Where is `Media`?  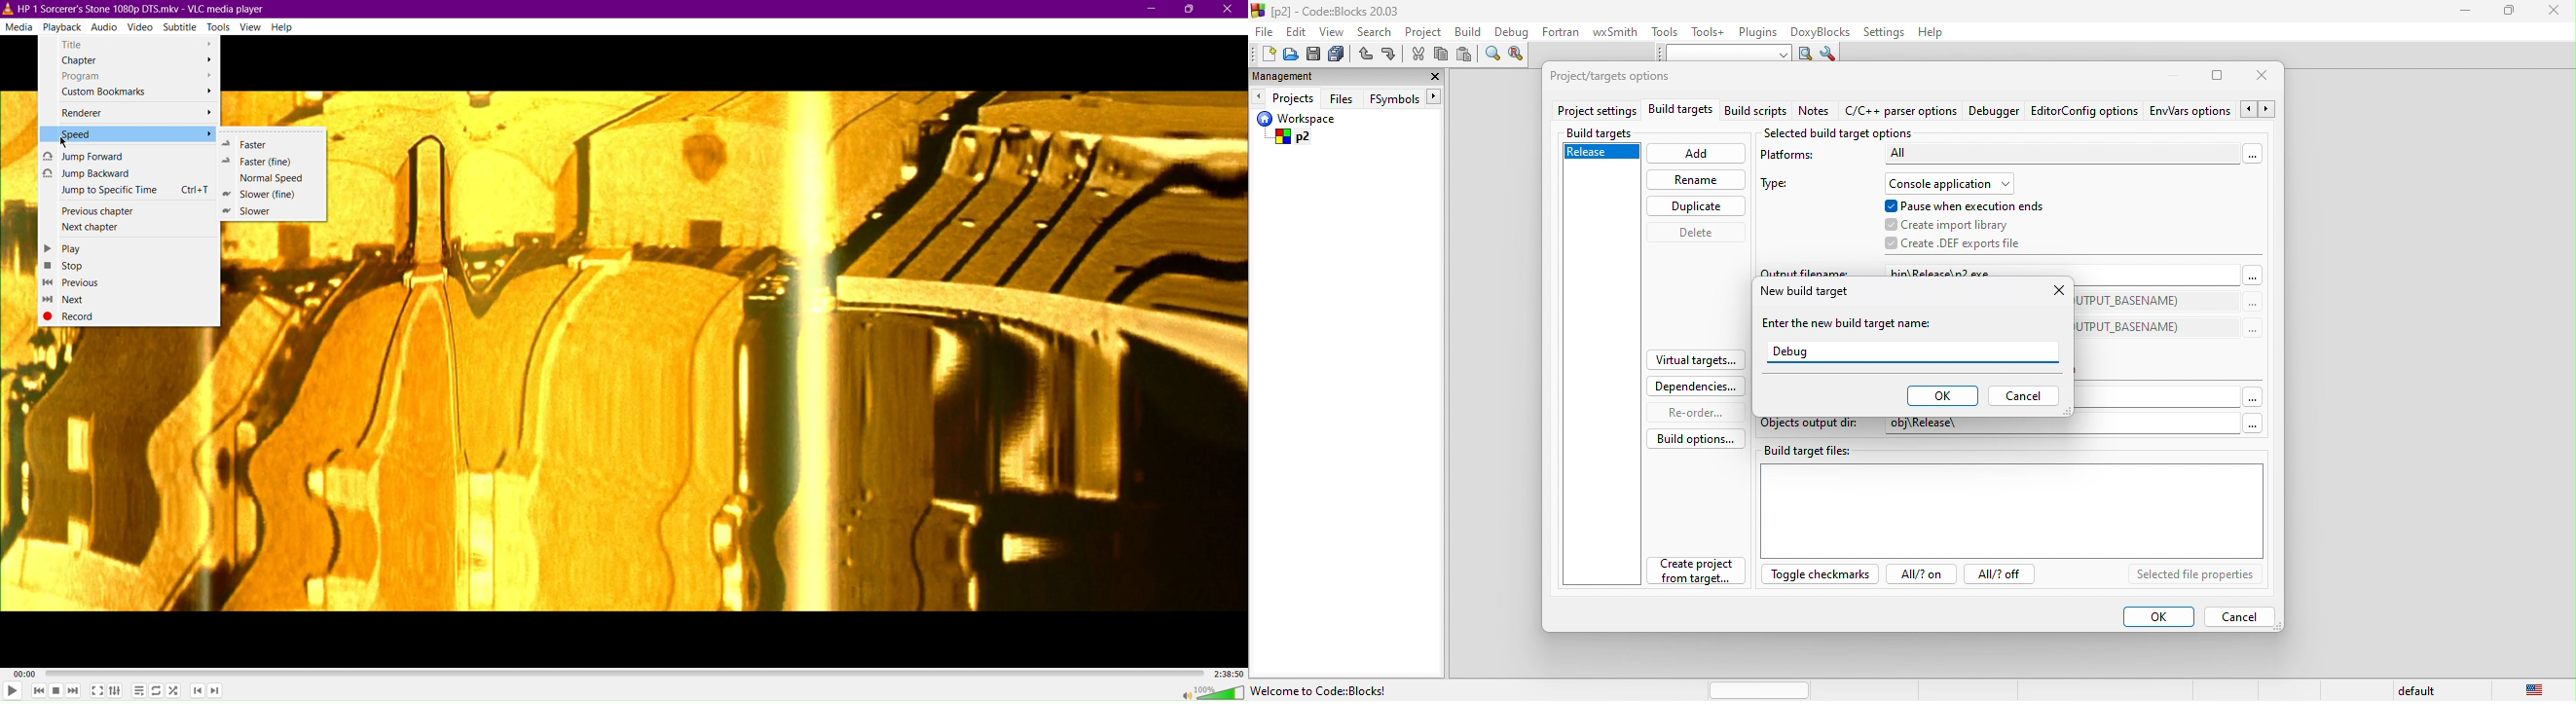
Media is located at coordinates (19, 25).